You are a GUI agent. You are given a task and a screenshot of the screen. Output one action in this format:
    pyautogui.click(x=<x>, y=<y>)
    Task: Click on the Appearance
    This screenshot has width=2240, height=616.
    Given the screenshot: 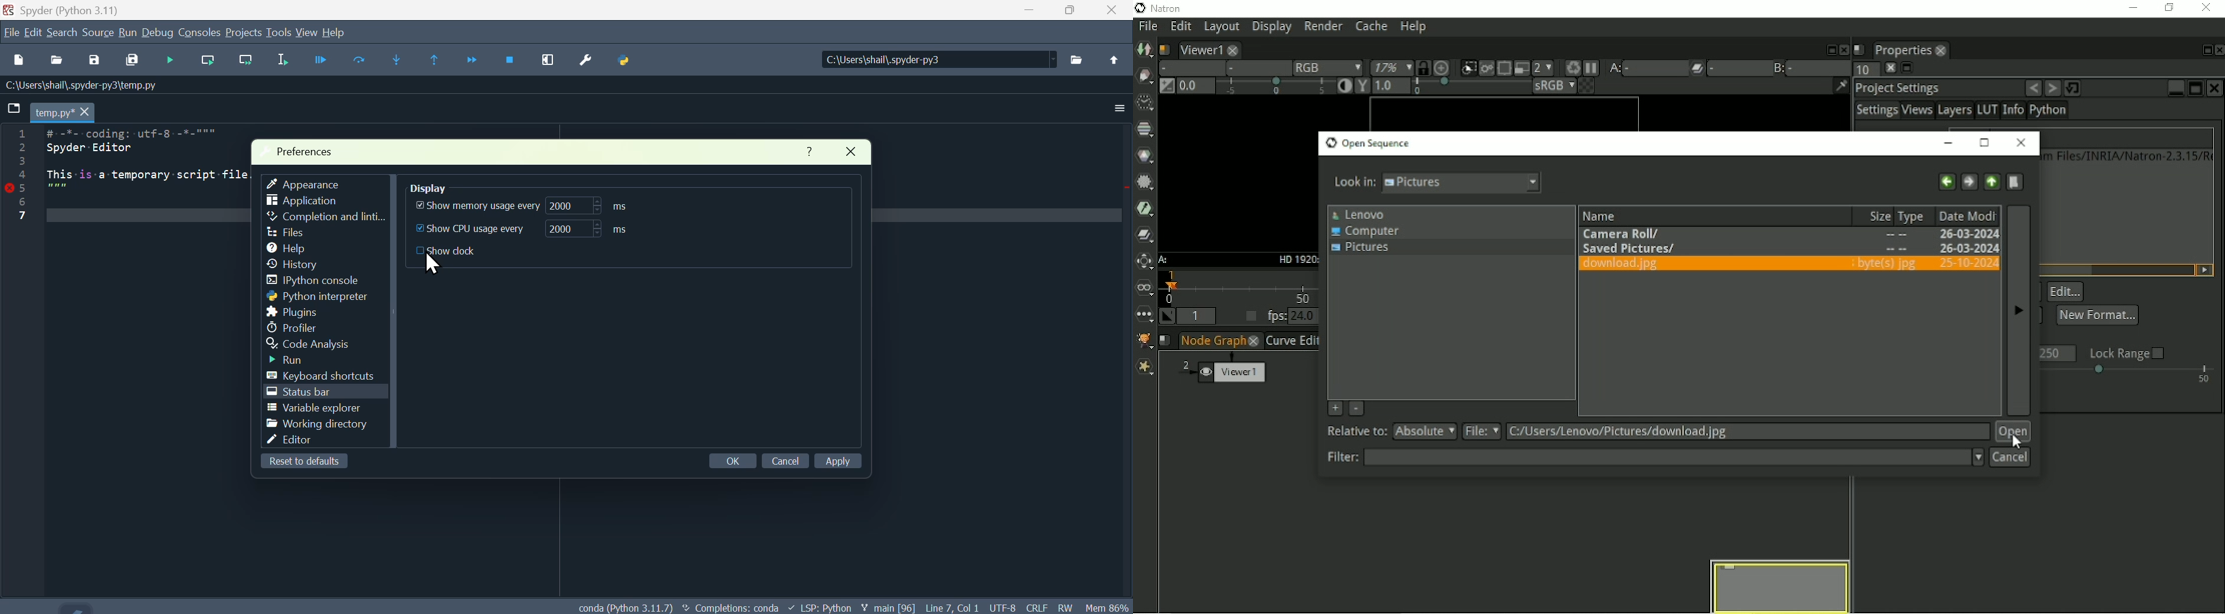 What is the action you would take?
    pyautogui.click(x=309, y=182)
    